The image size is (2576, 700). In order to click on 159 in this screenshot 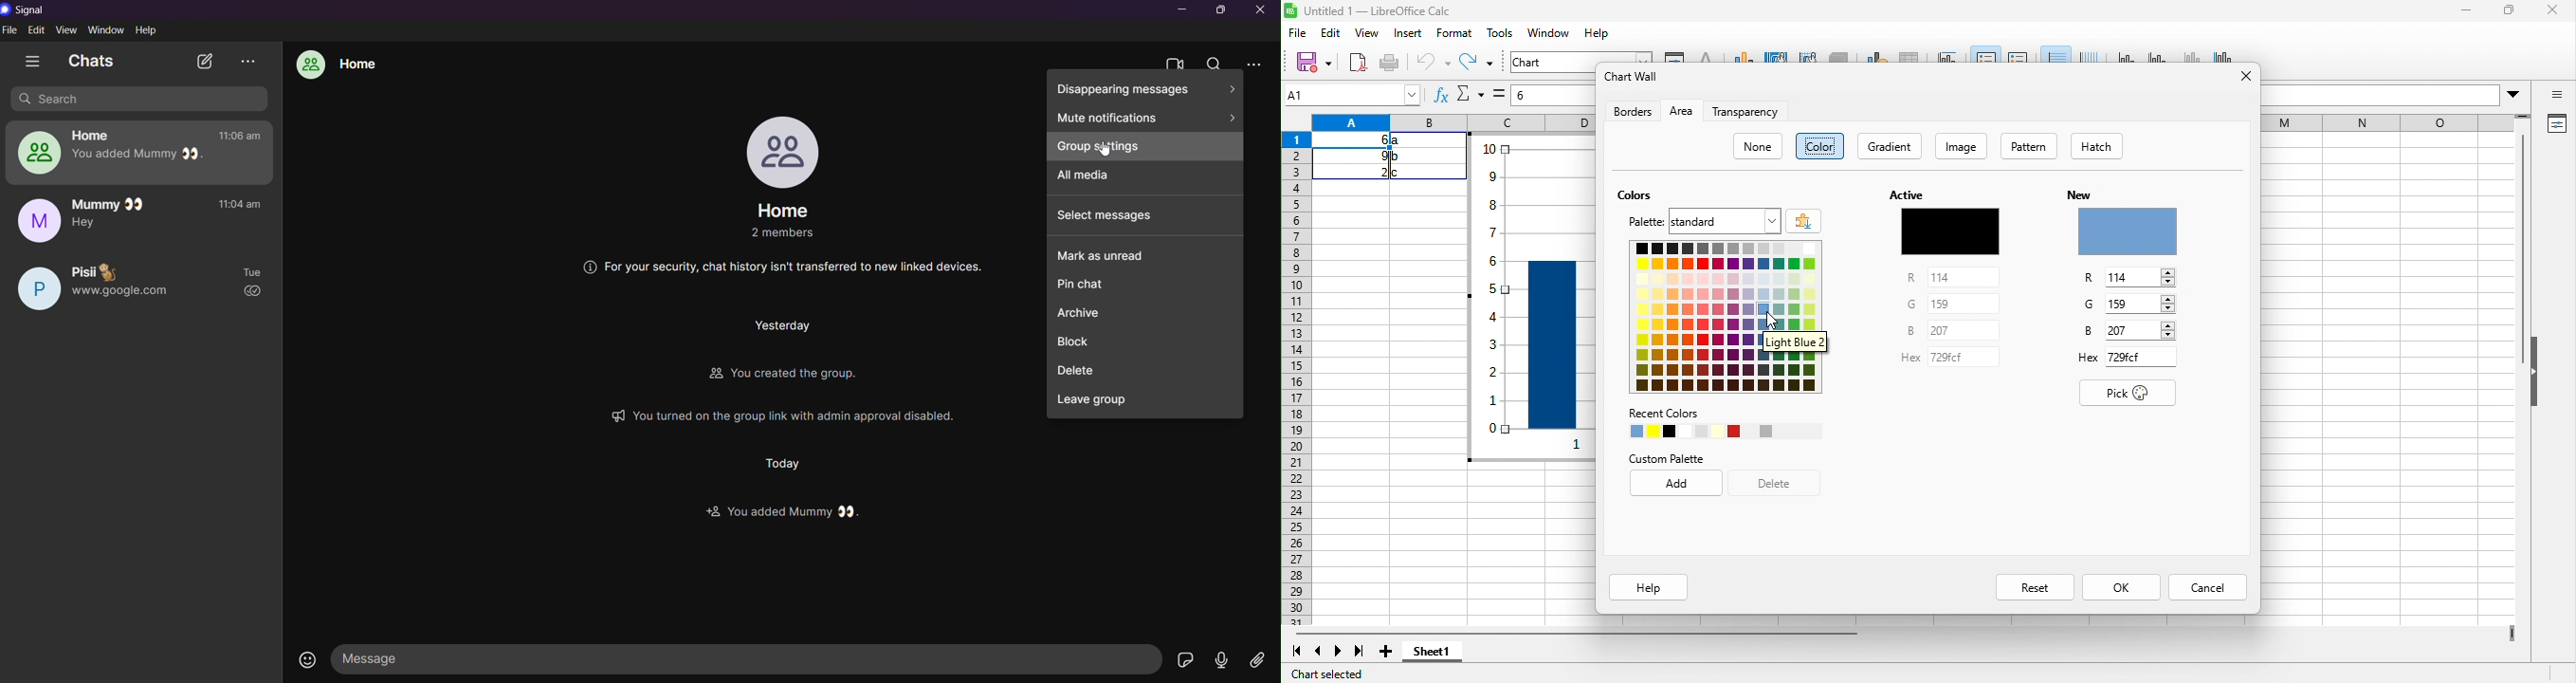, I will do `click(1936, 304)`.